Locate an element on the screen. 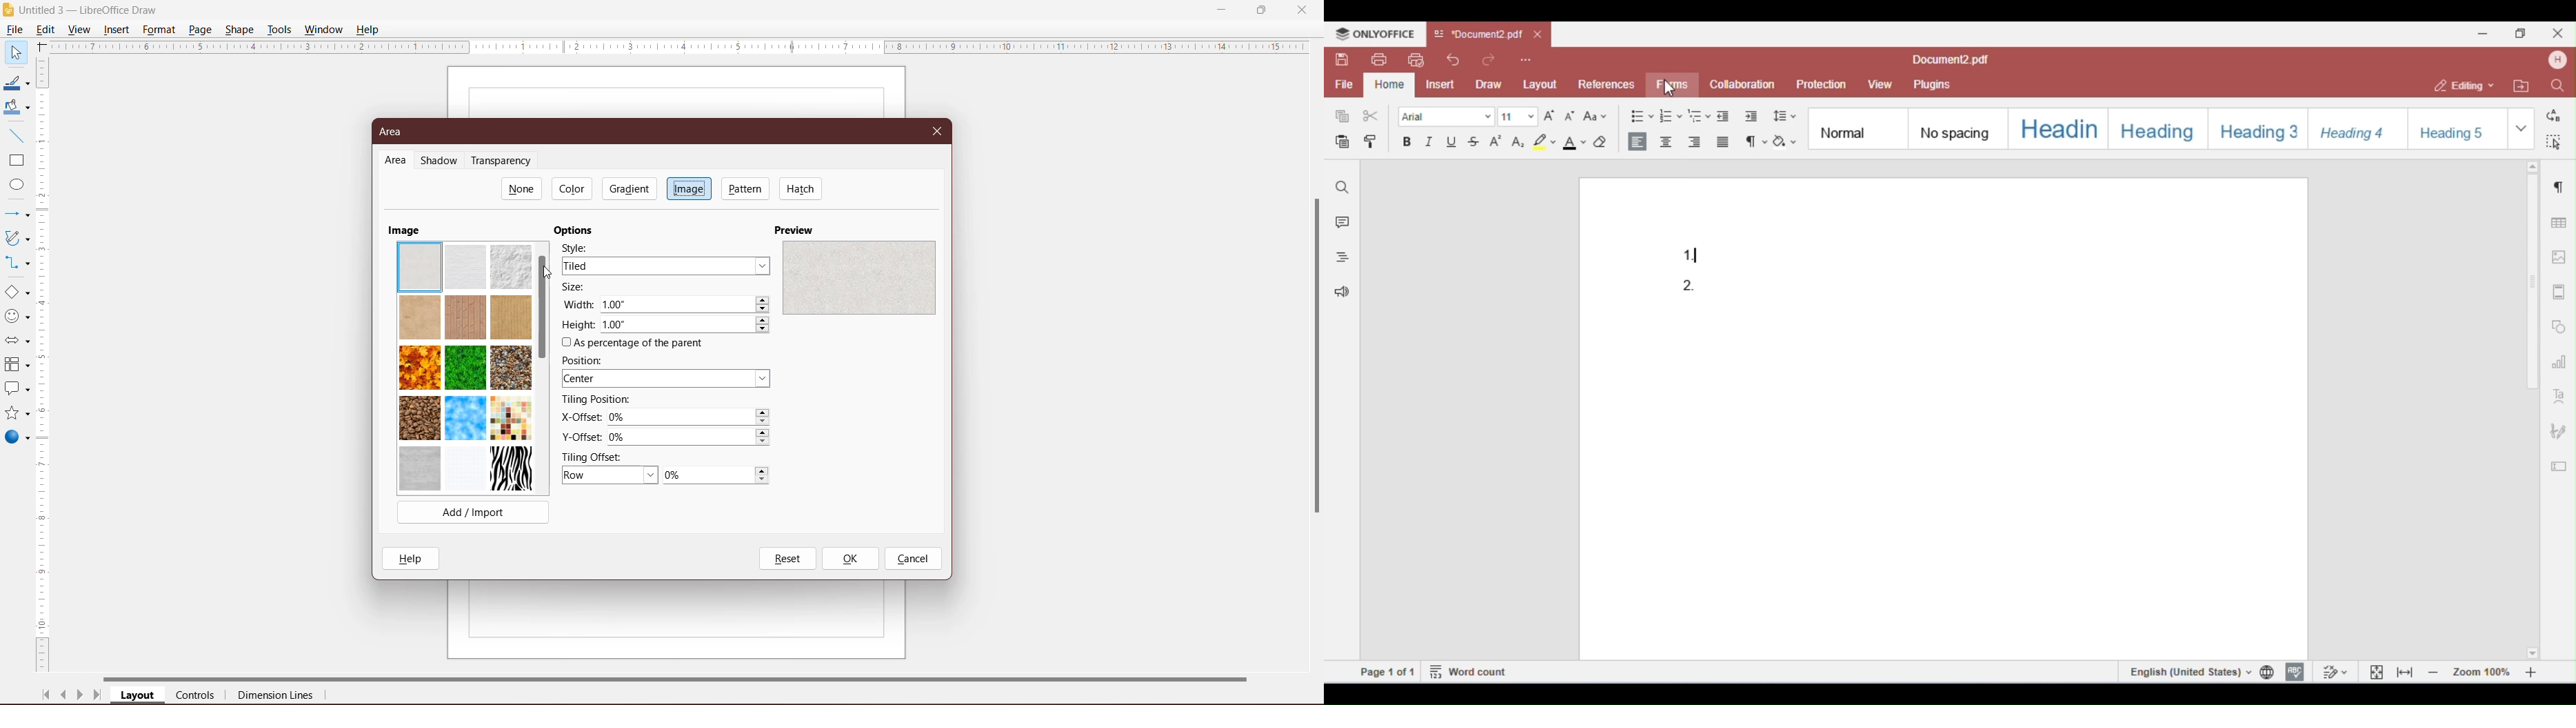 The height and width of the screenshot is (728, 2576). Insert Line is located at coordinates (15, 135).